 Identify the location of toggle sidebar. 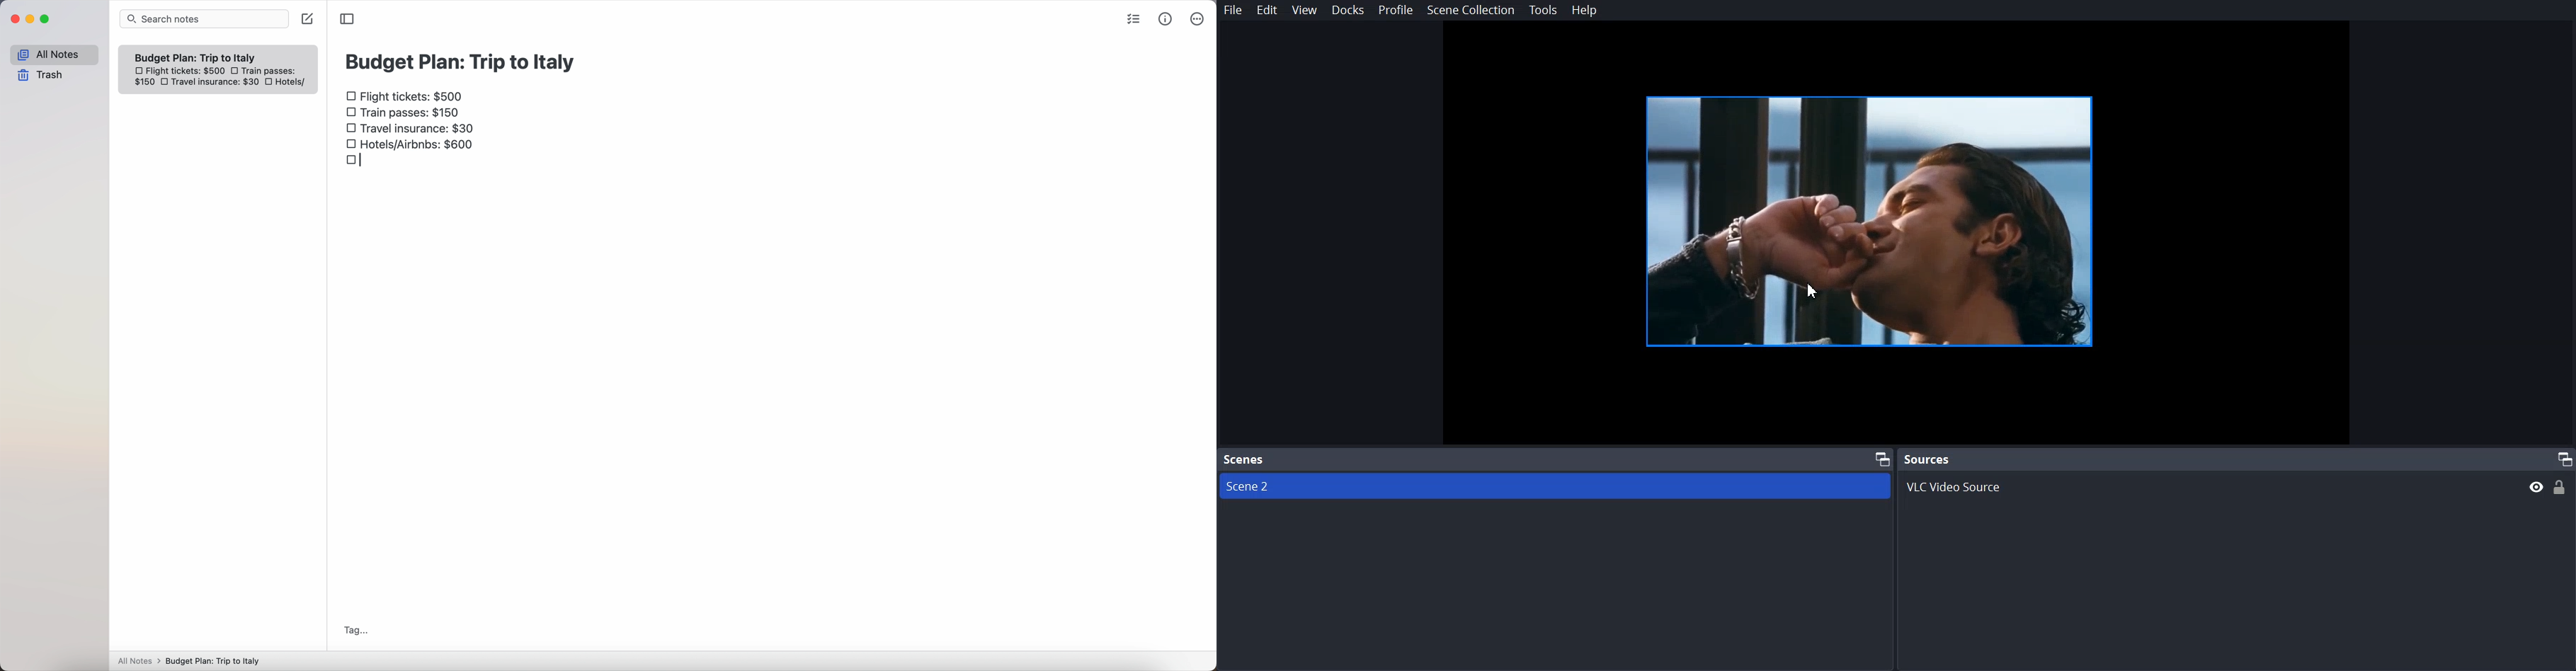
(348, 18).